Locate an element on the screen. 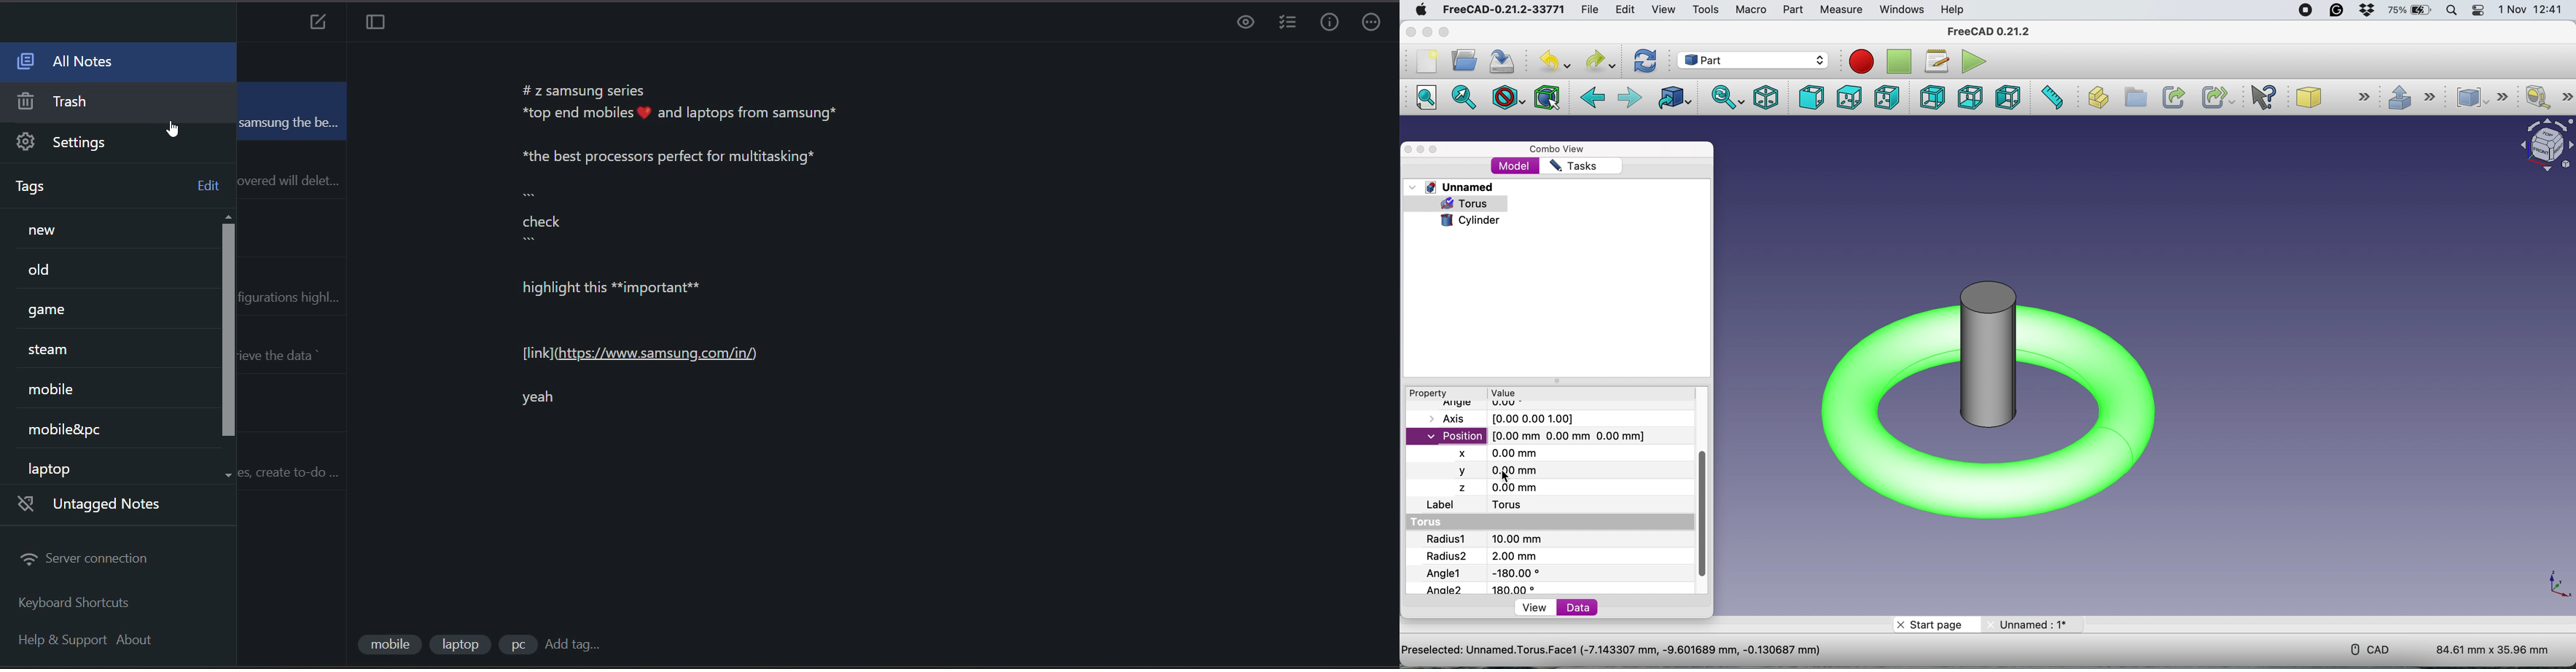 This screenshot has height=672, width=2576. measure is located at coordinates (1839, 9).